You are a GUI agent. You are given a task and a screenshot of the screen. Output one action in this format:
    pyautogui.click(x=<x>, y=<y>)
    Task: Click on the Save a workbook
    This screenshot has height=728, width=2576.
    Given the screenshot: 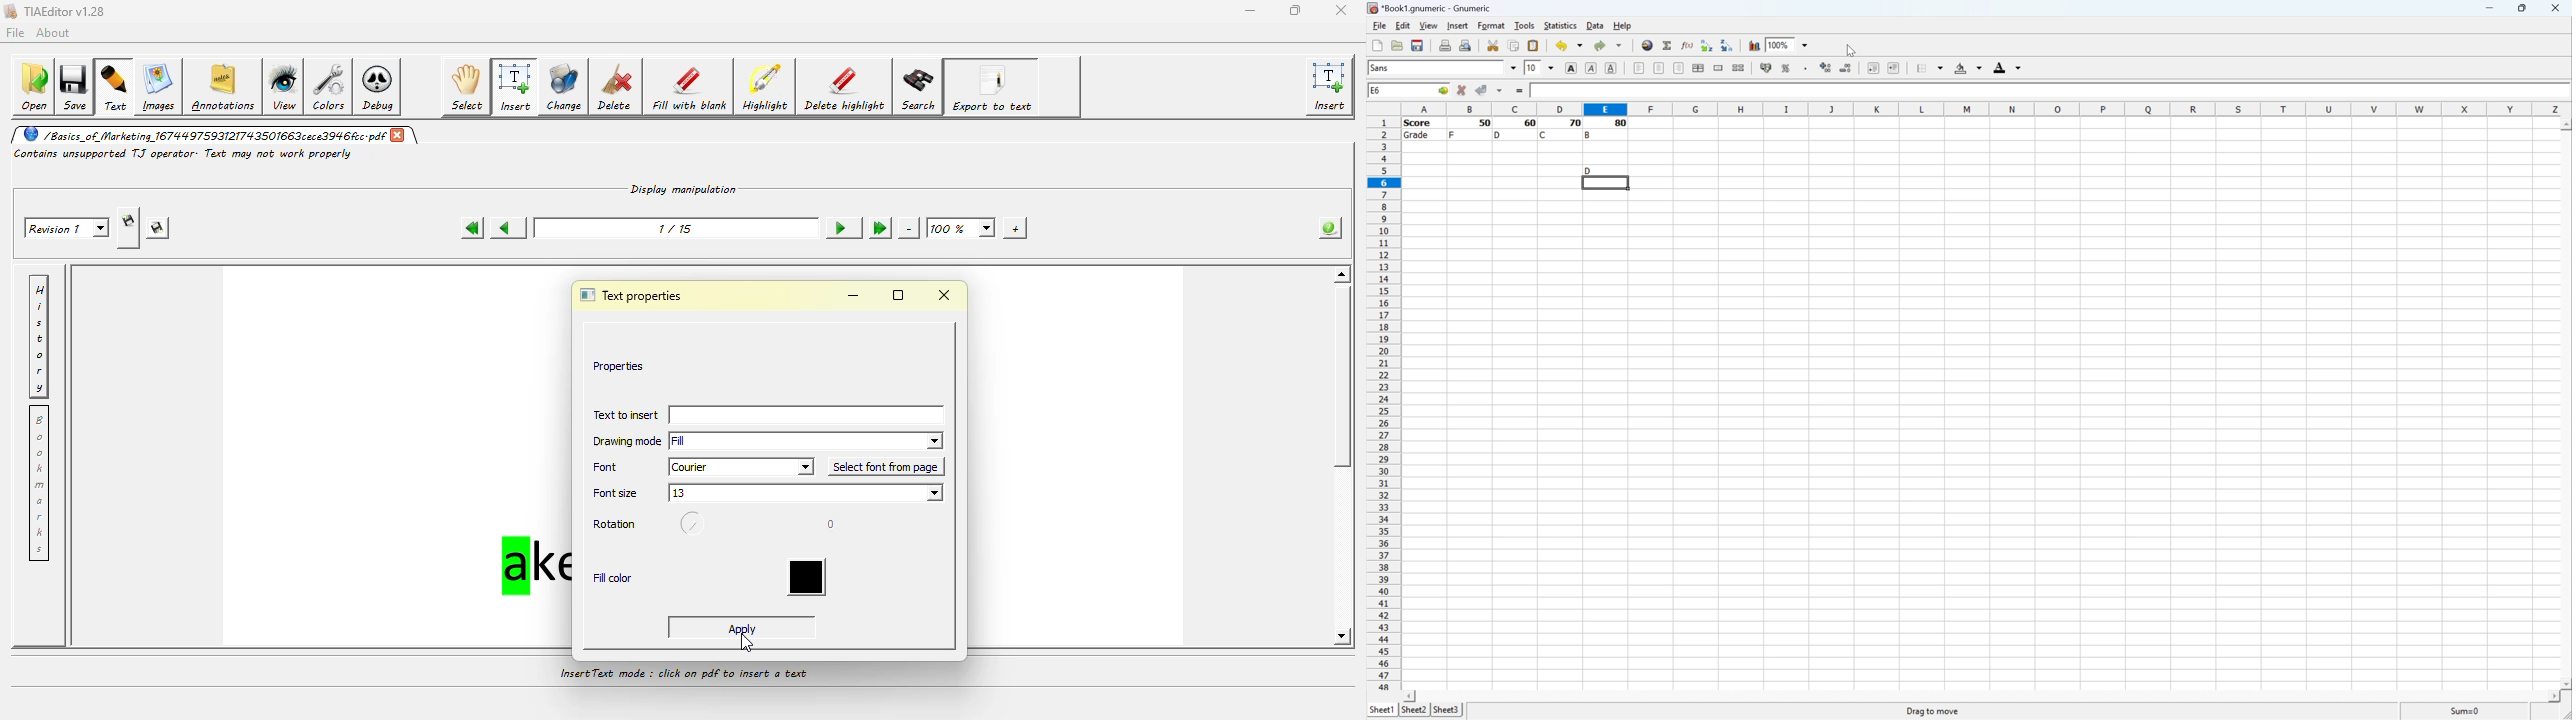 What is the action you would take?
    pyautogui.click(x=1419, y=43)
    